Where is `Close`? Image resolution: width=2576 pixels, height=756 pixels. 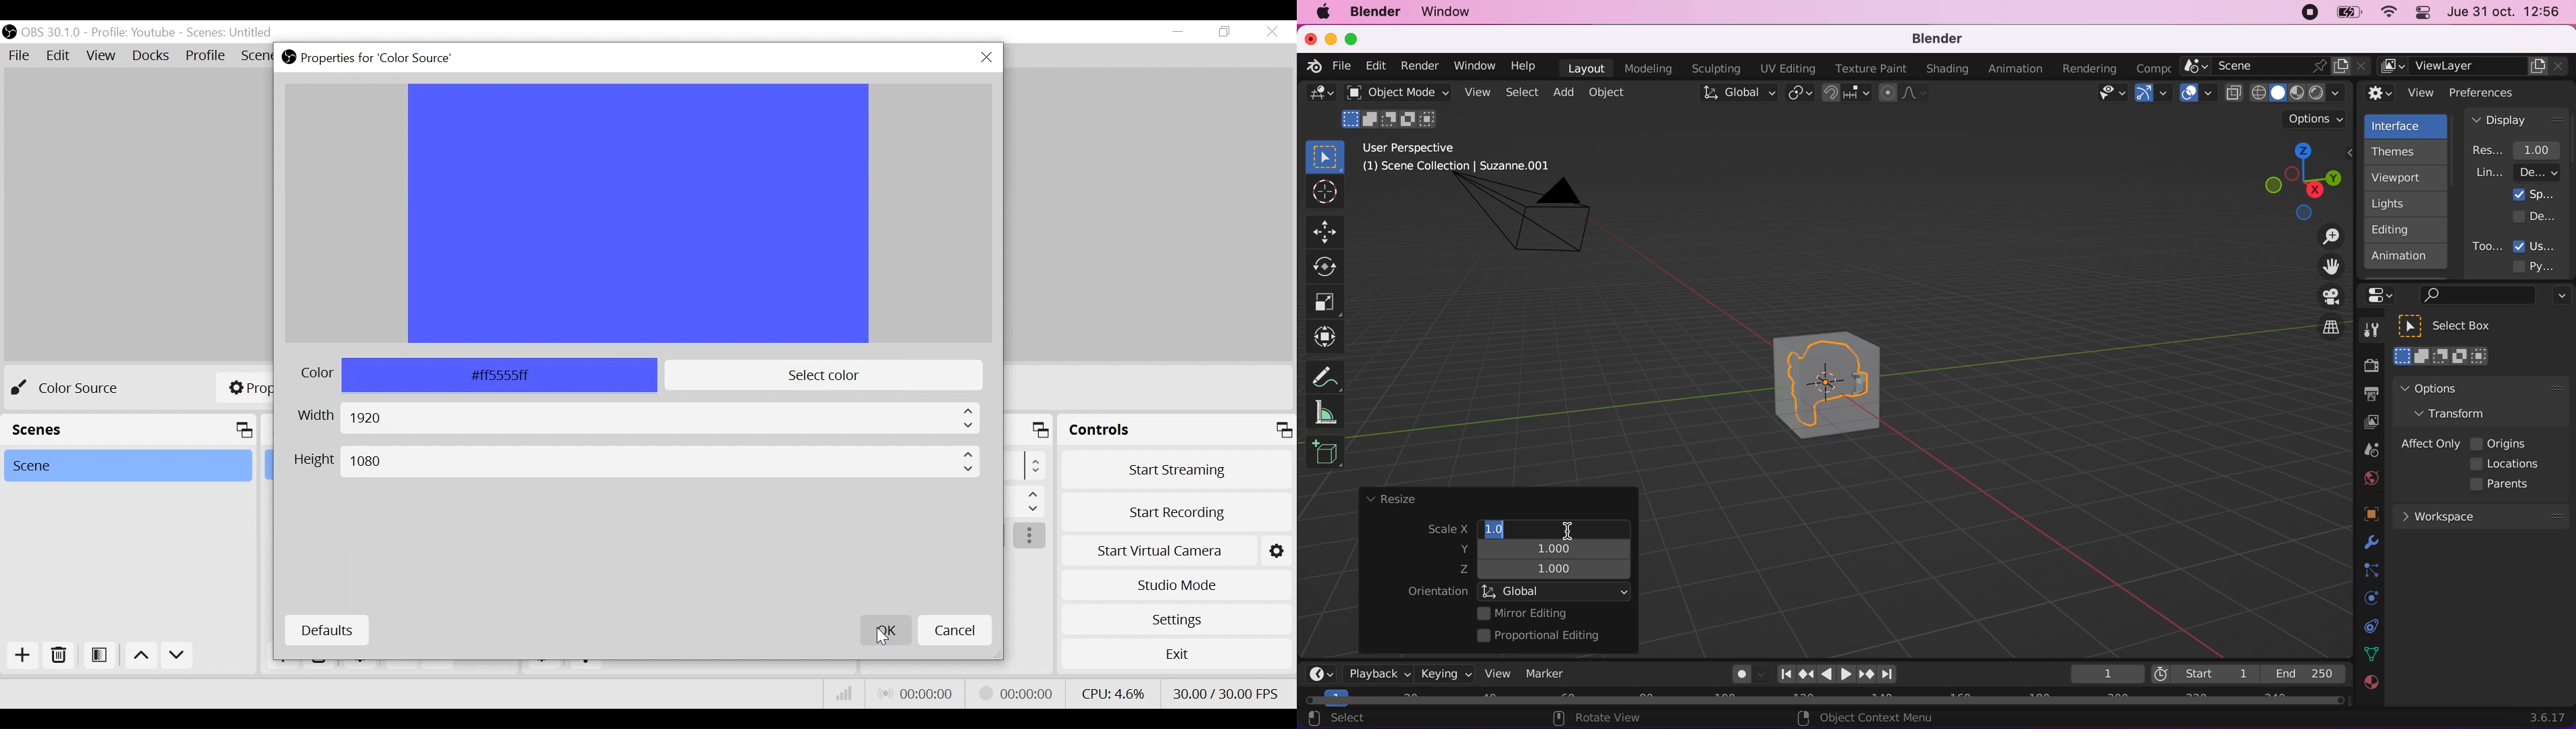
Close is located at coordinates (1271, 33).